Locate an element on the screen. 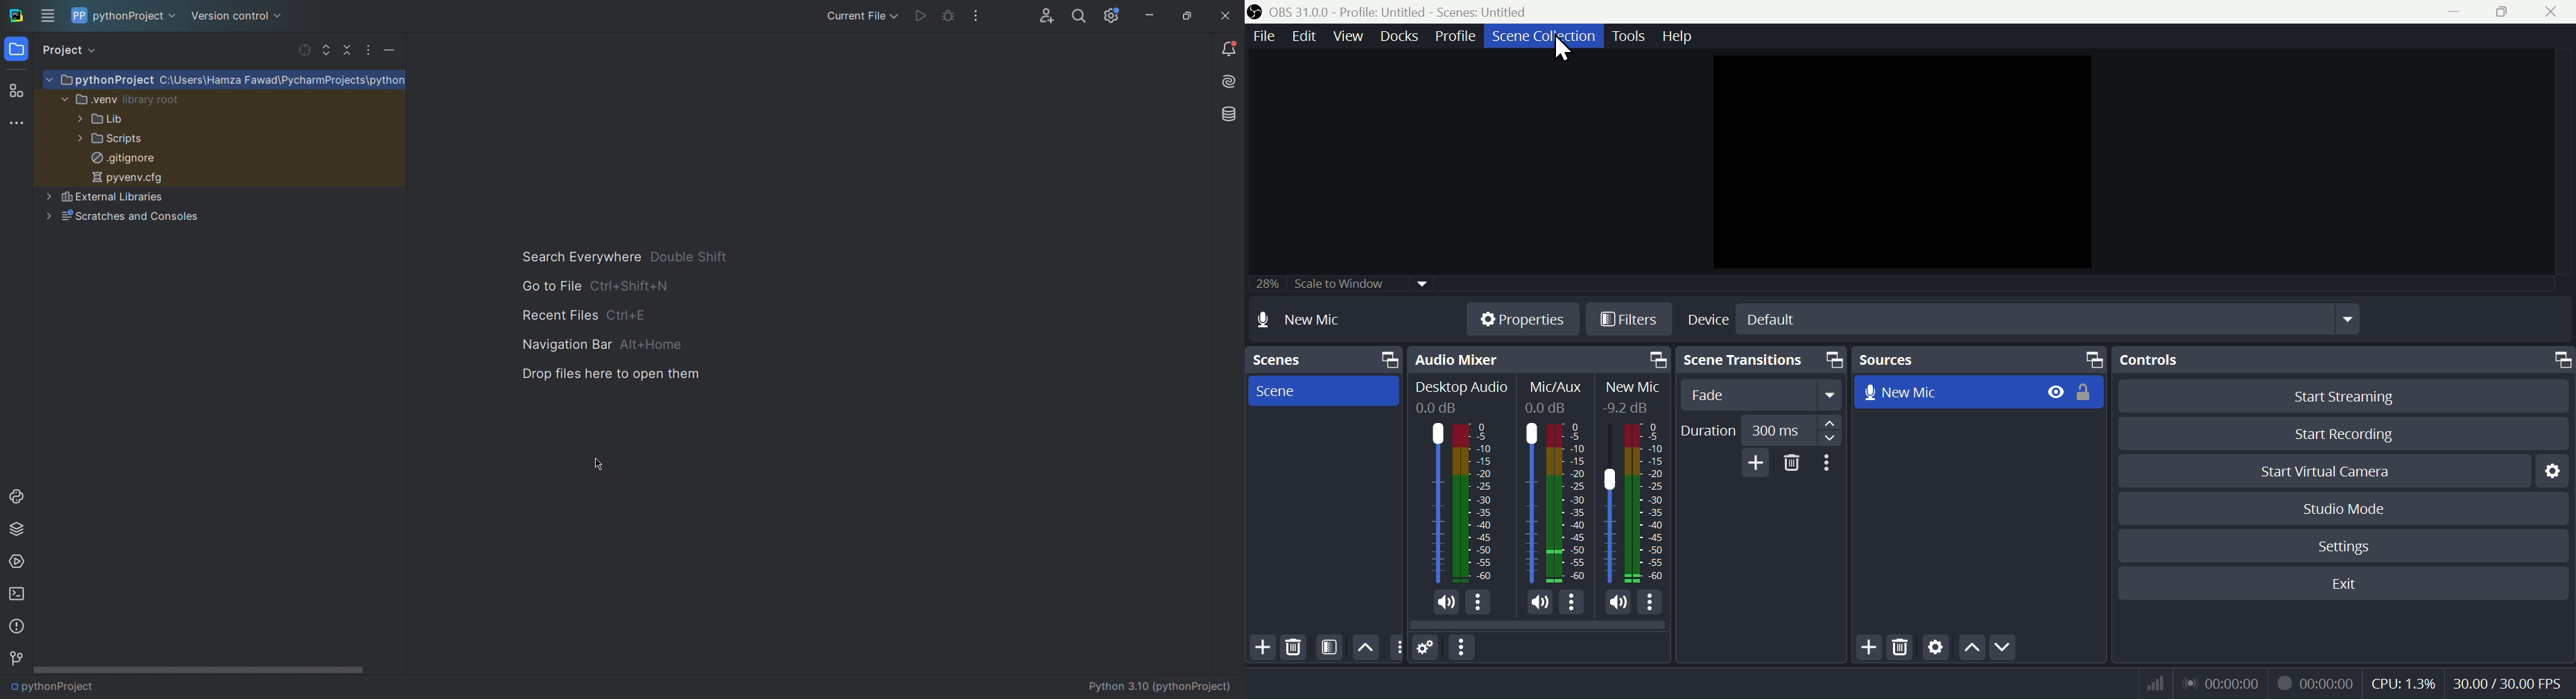 The image size is (2576, 700). device is located at coordinates (1704, 325).